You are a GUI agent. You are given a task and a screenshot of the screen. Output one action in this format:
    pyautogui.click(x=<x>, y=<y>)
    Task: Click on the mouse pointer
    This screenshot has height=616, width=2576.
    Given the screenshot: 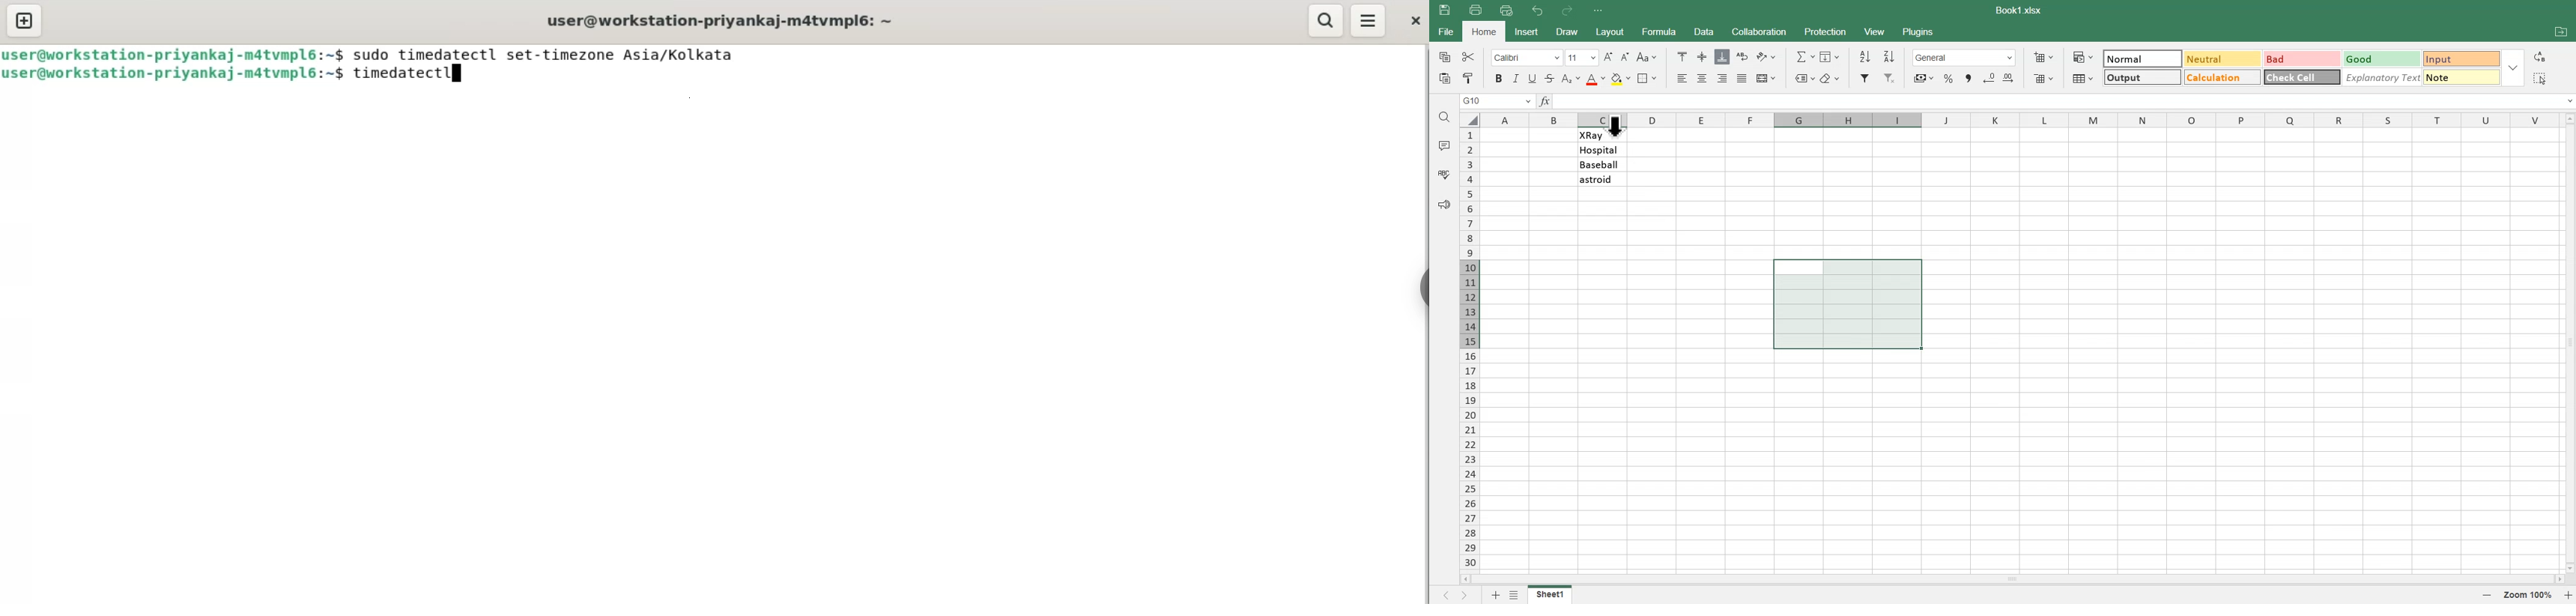 What is the action you would take?
    pyautogui.click(x=1618, y=126)
    